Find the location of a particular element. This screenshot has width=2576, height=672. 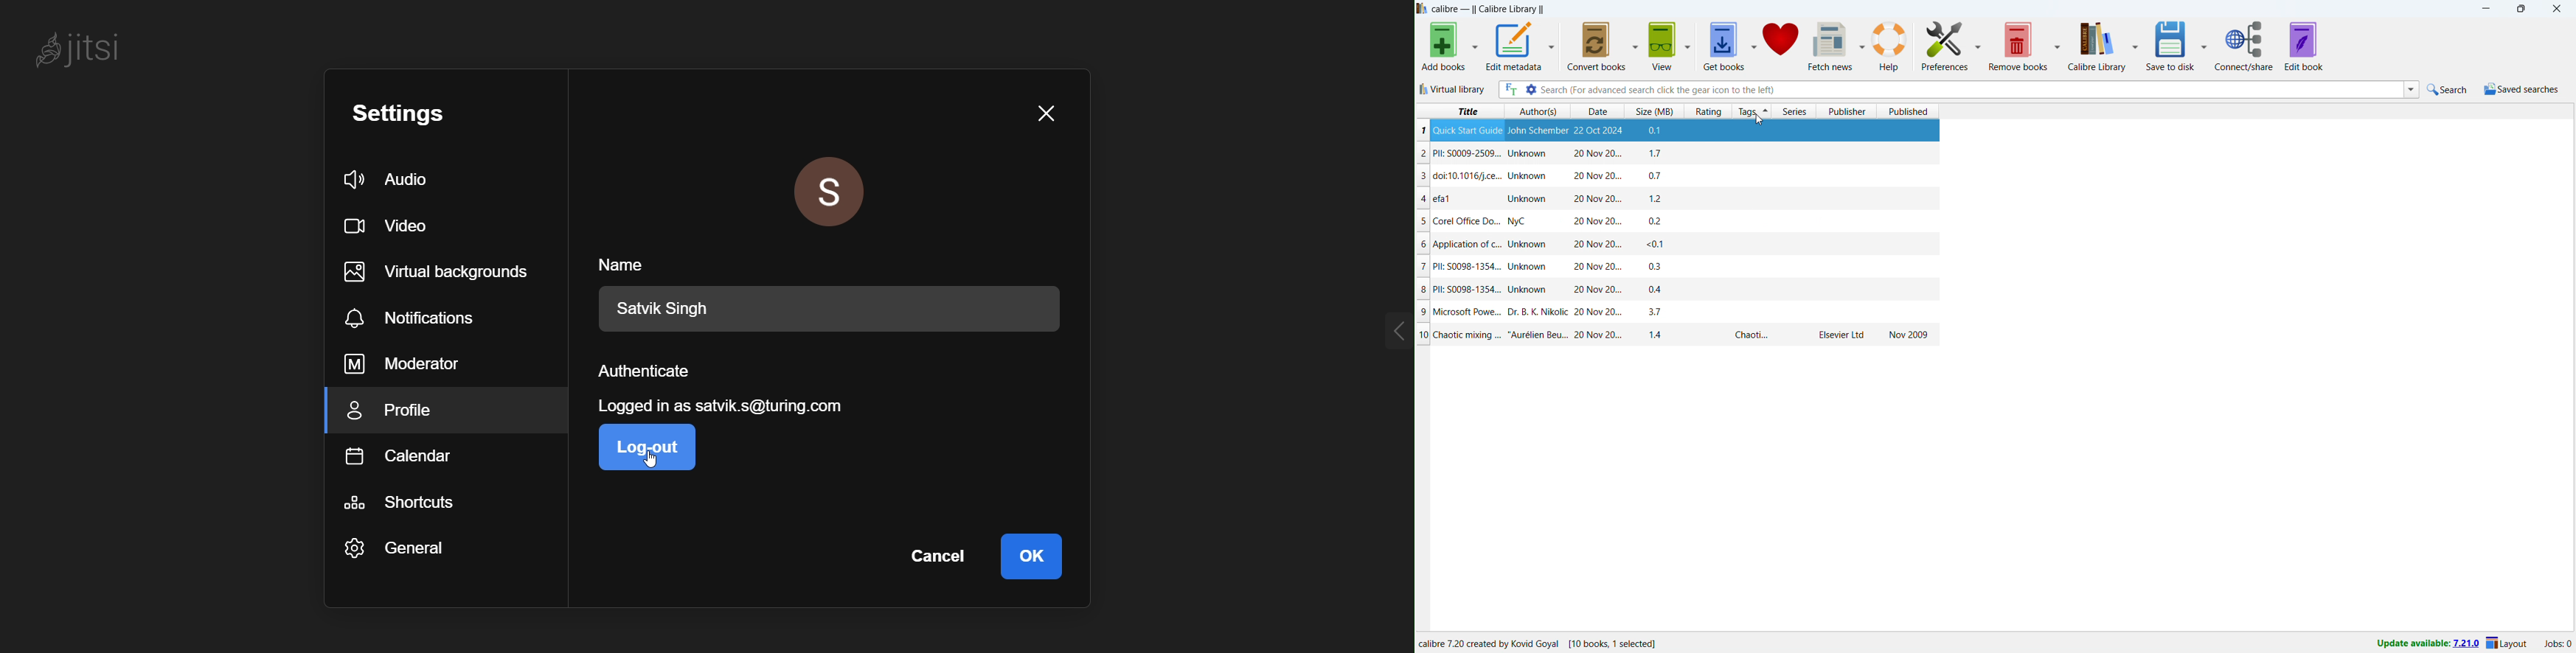

add books options is located at coordinates (1474, 45).